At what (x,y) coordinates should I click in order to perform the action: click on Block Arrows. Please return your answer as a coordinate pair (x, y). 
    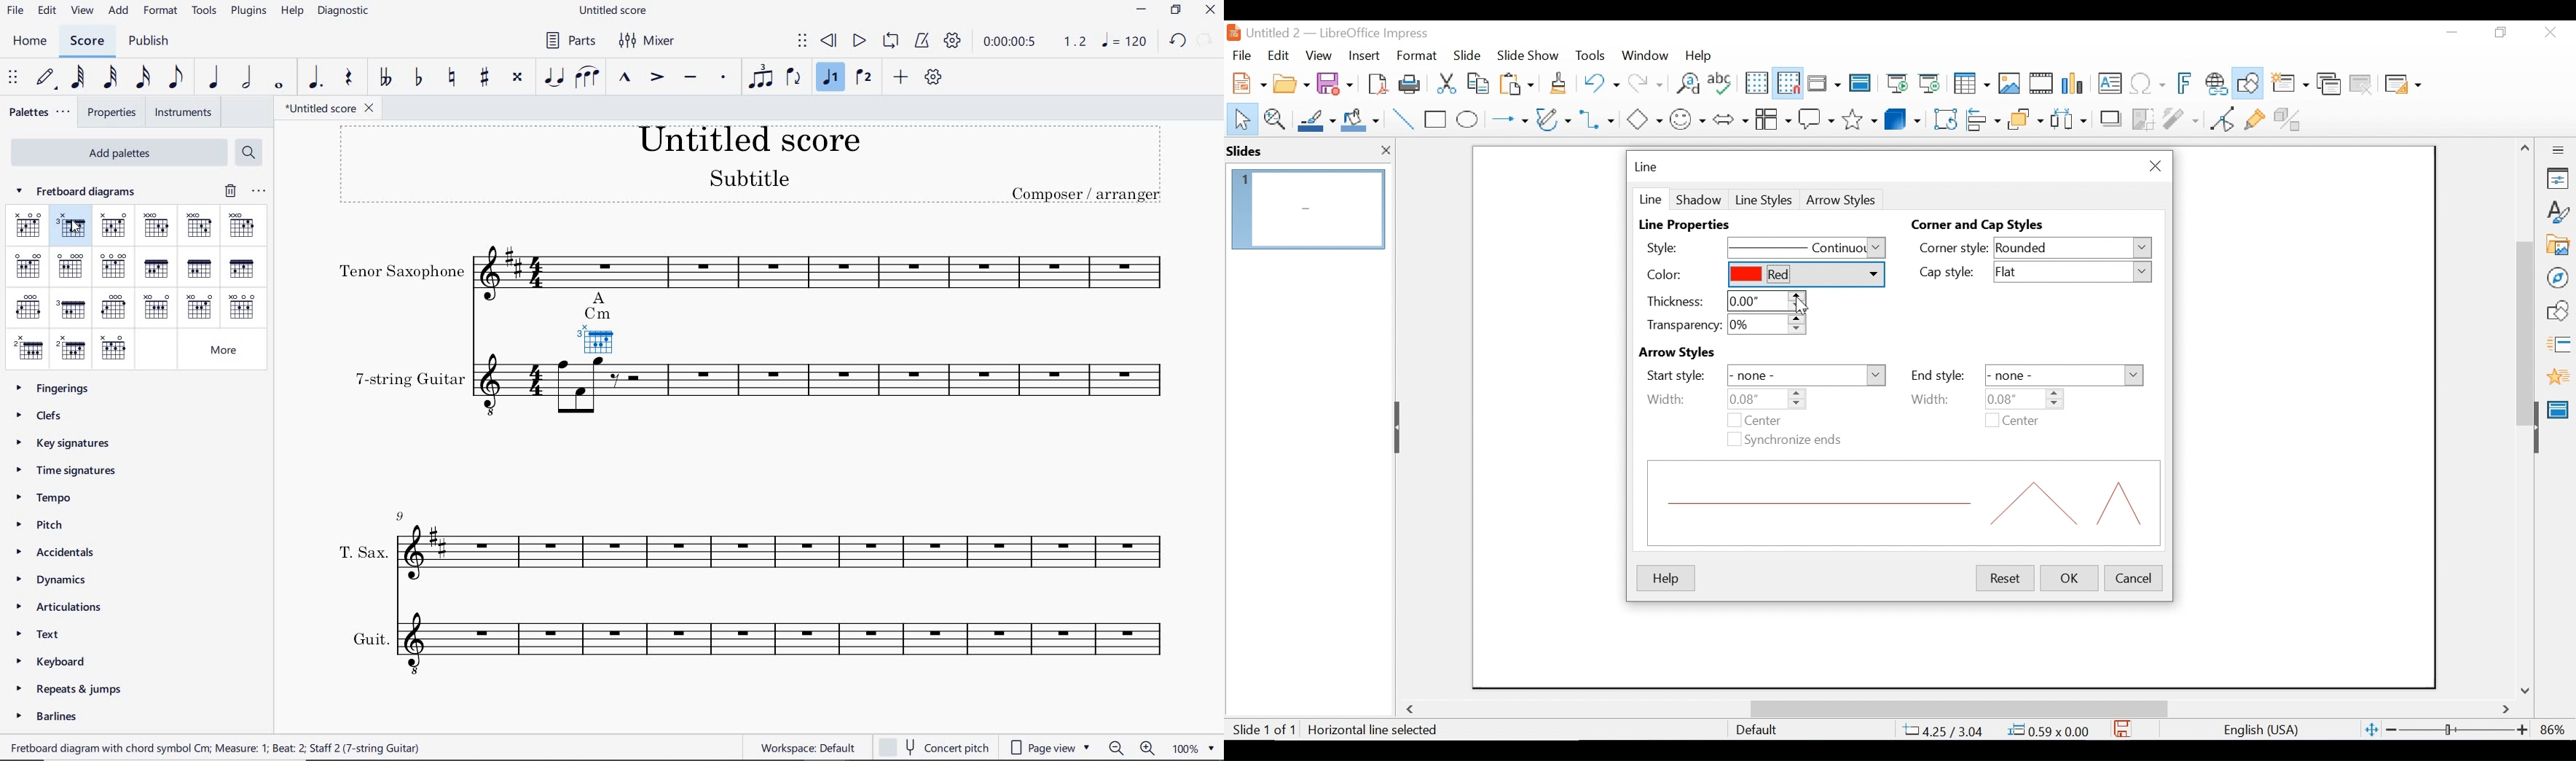
    Looking at the image, I should click on (1730, 118).